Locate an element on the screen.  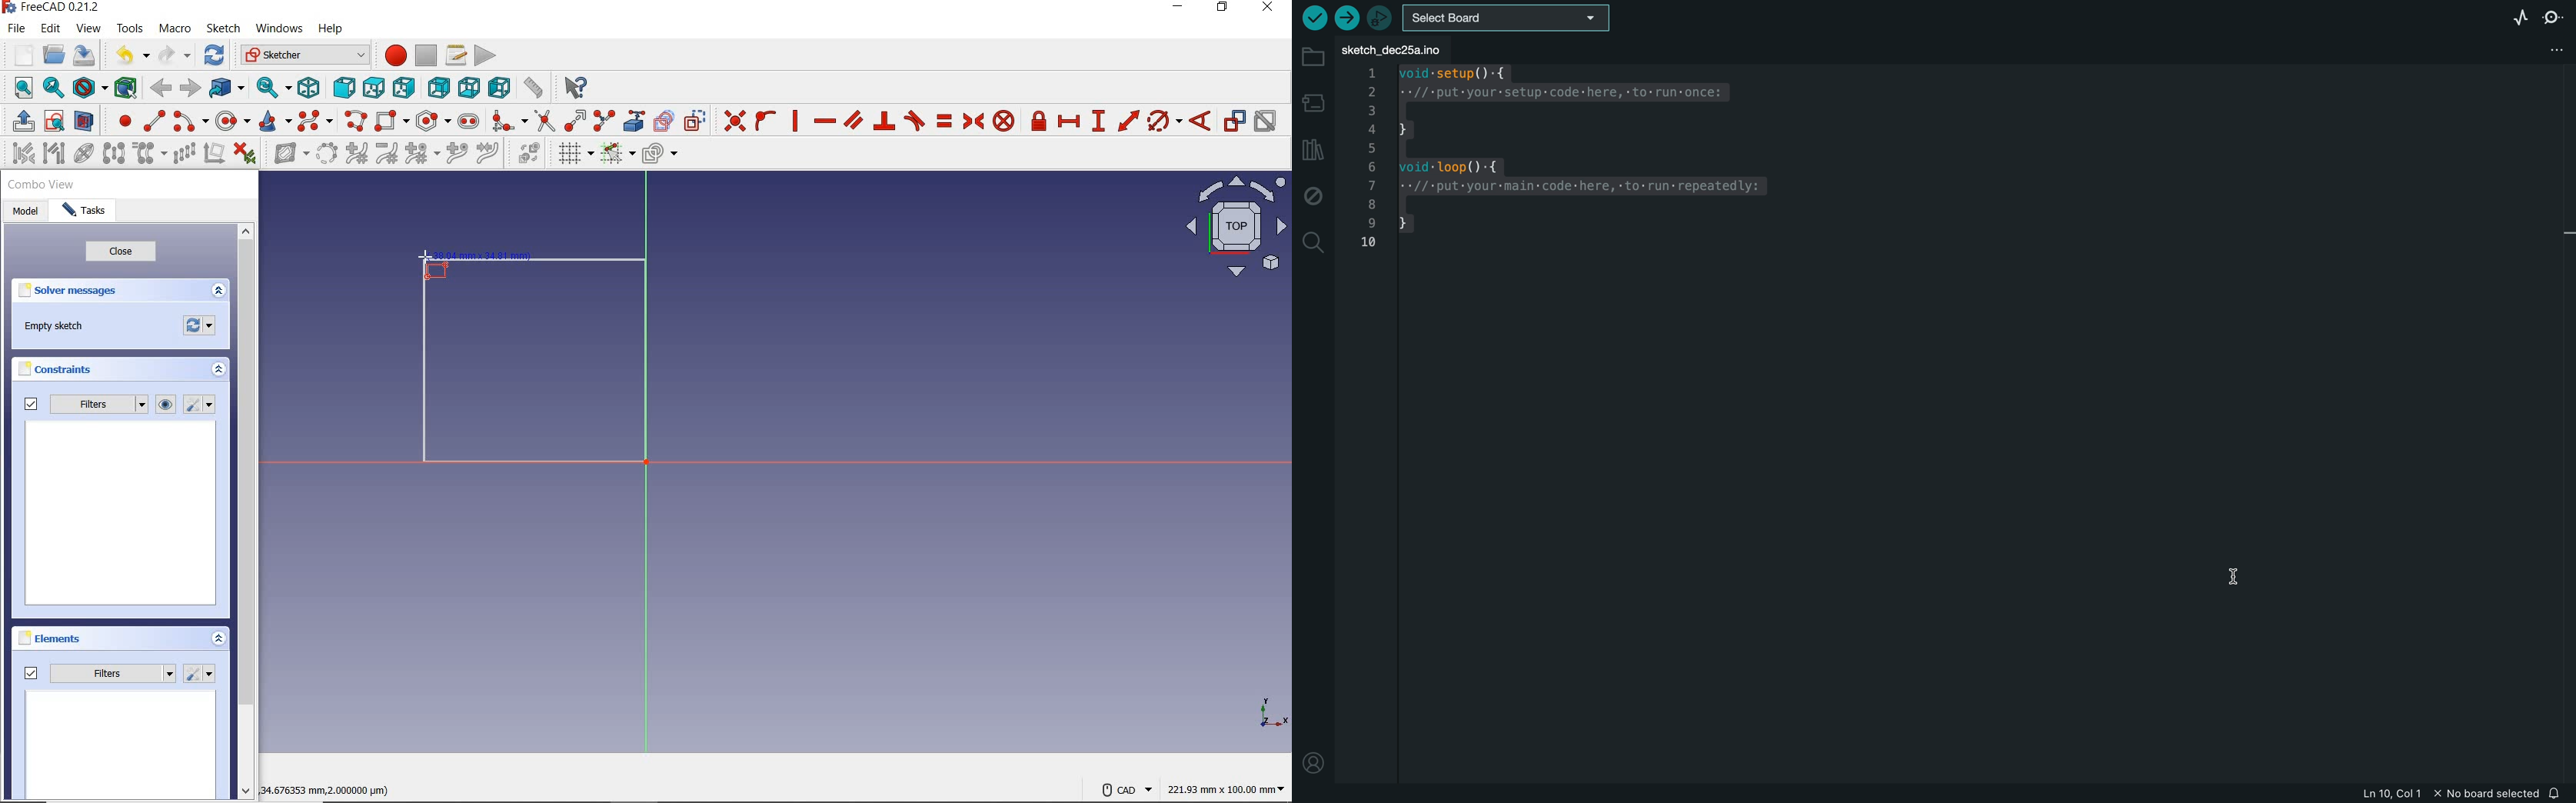
CAD Navigation style is located at coordinates (1123, 788).